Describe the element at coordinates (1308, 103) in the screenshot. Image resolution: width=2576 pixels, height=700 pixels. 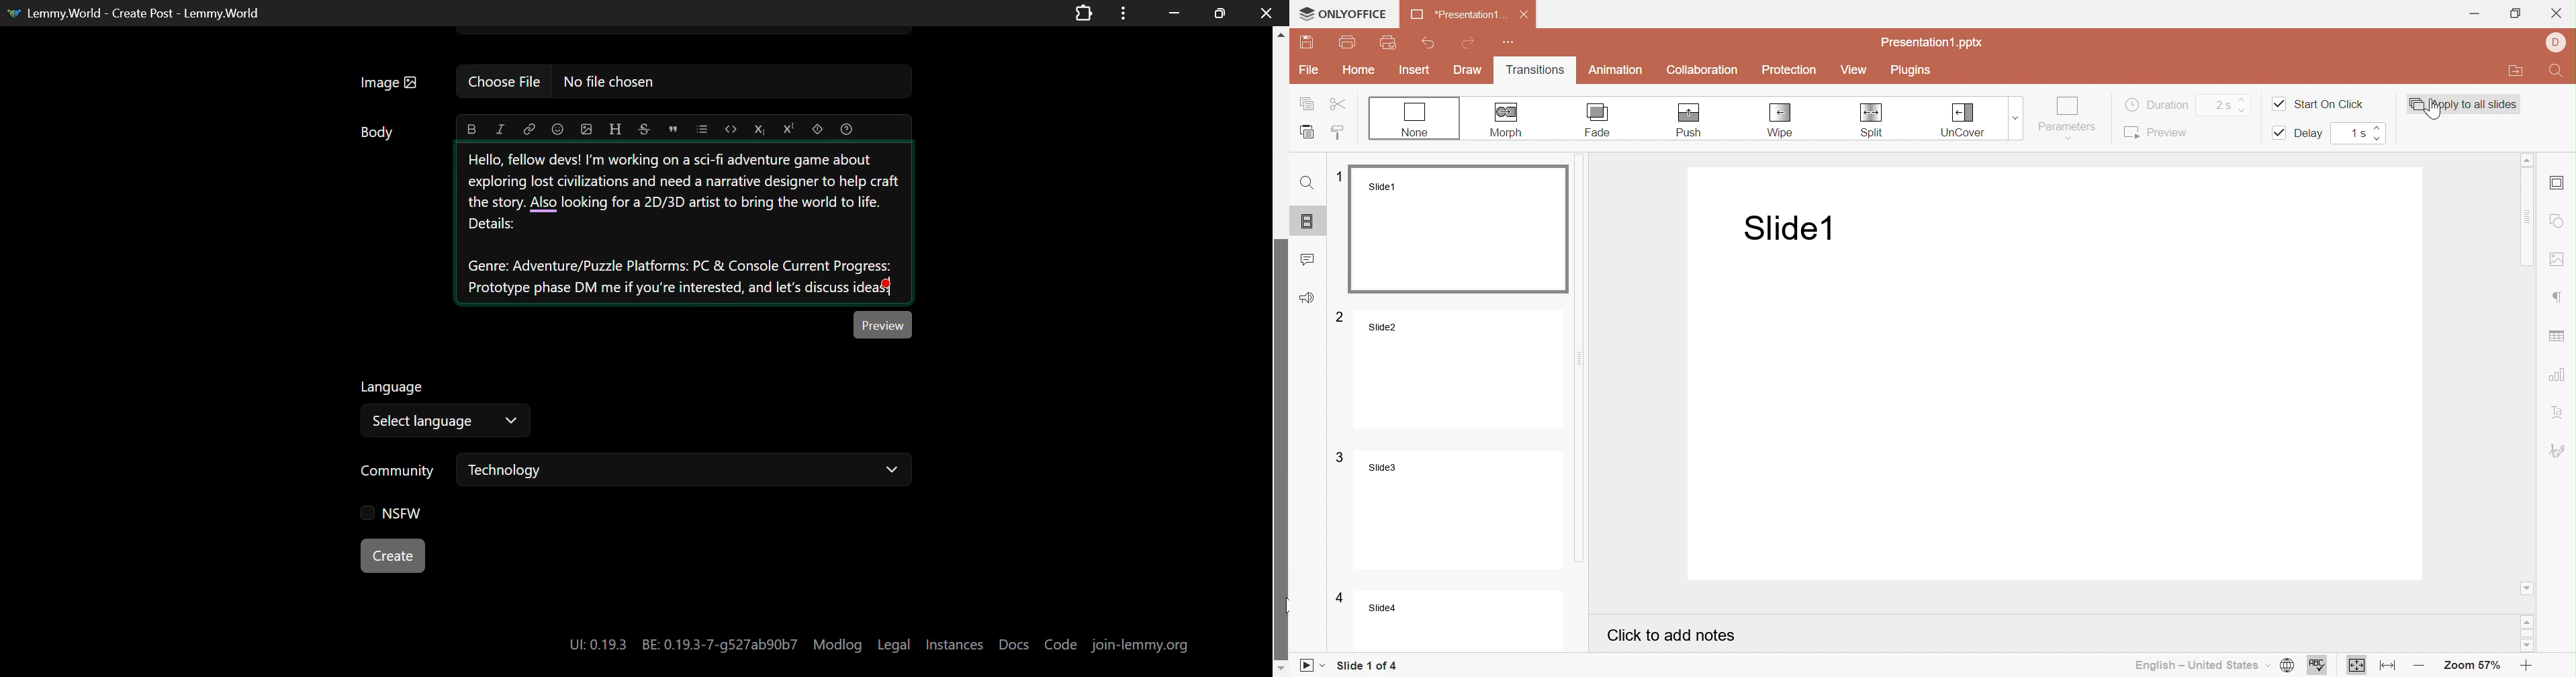
I see `Copy` at that location.